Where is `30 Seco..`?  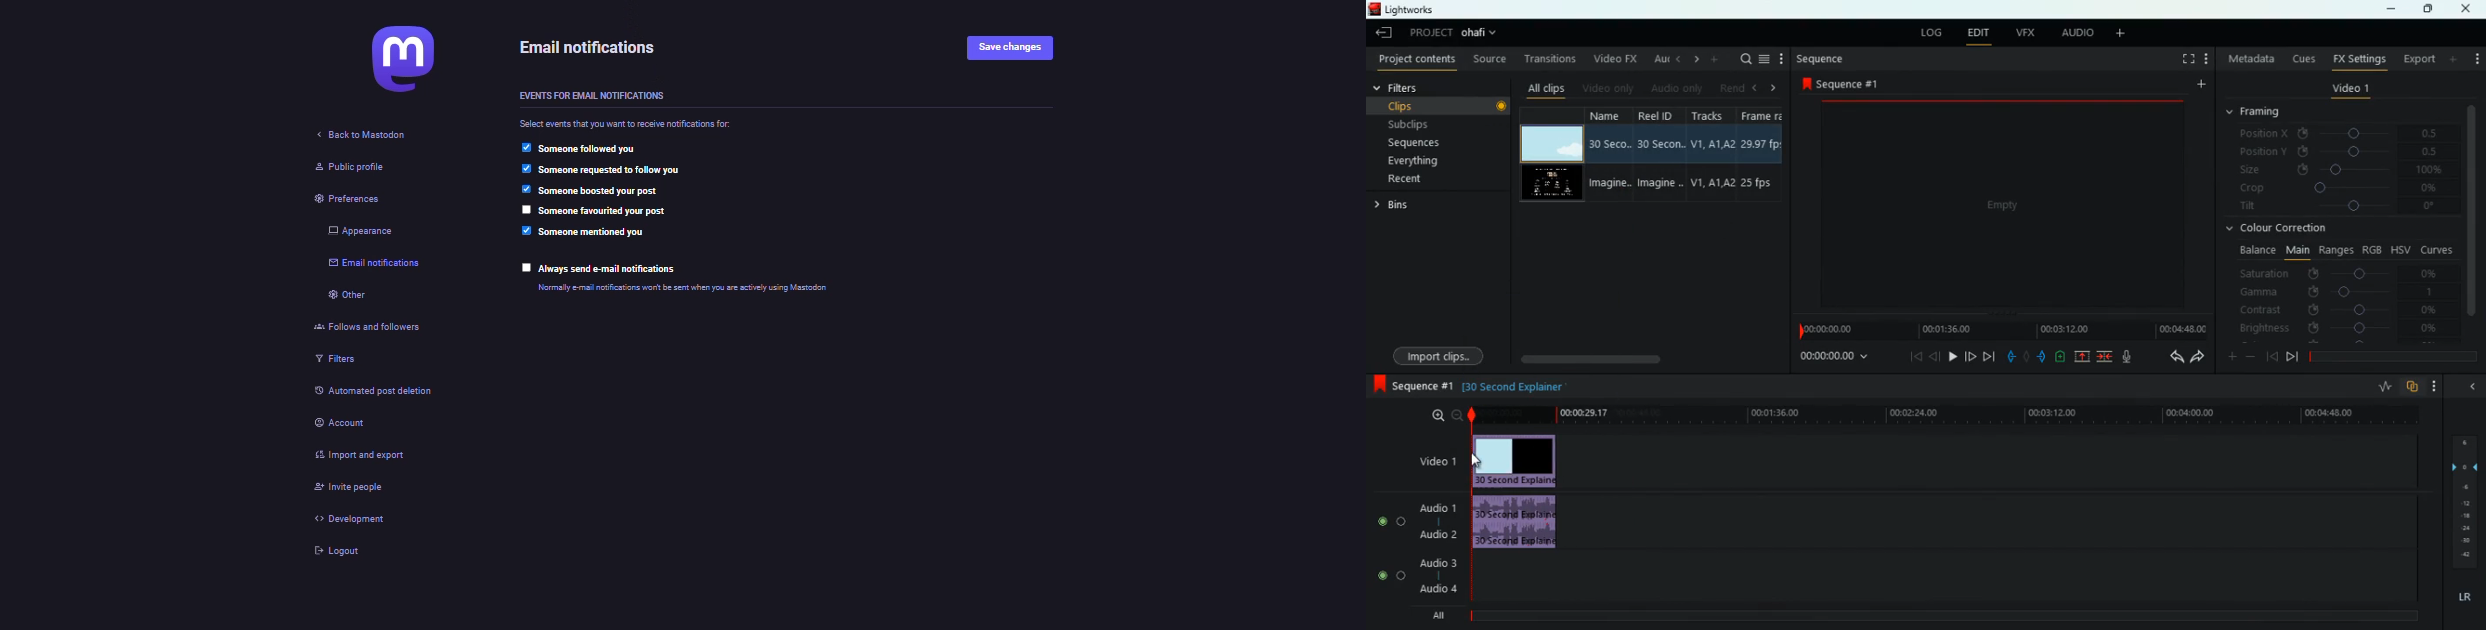 30 Seco.. is located at coordinates (1612, 144).